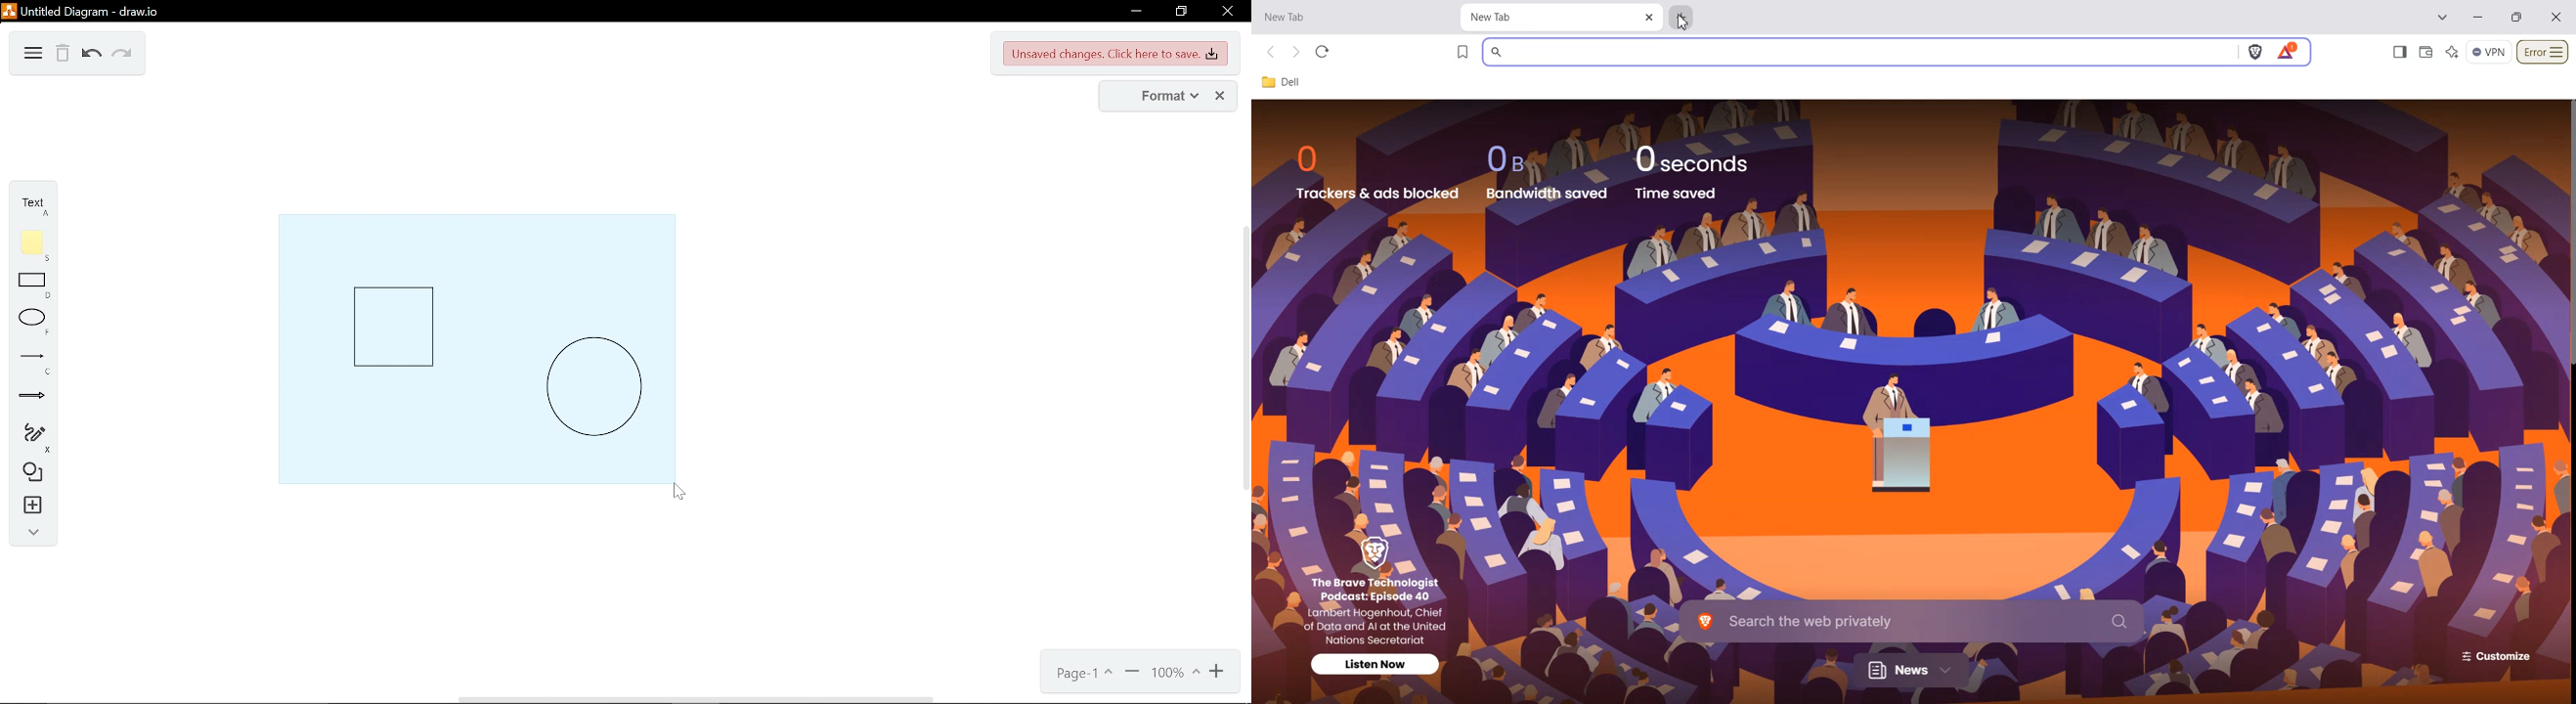 The image size is (2576, 728). I want to click on horizontal scrollbar, so click(698, 699).